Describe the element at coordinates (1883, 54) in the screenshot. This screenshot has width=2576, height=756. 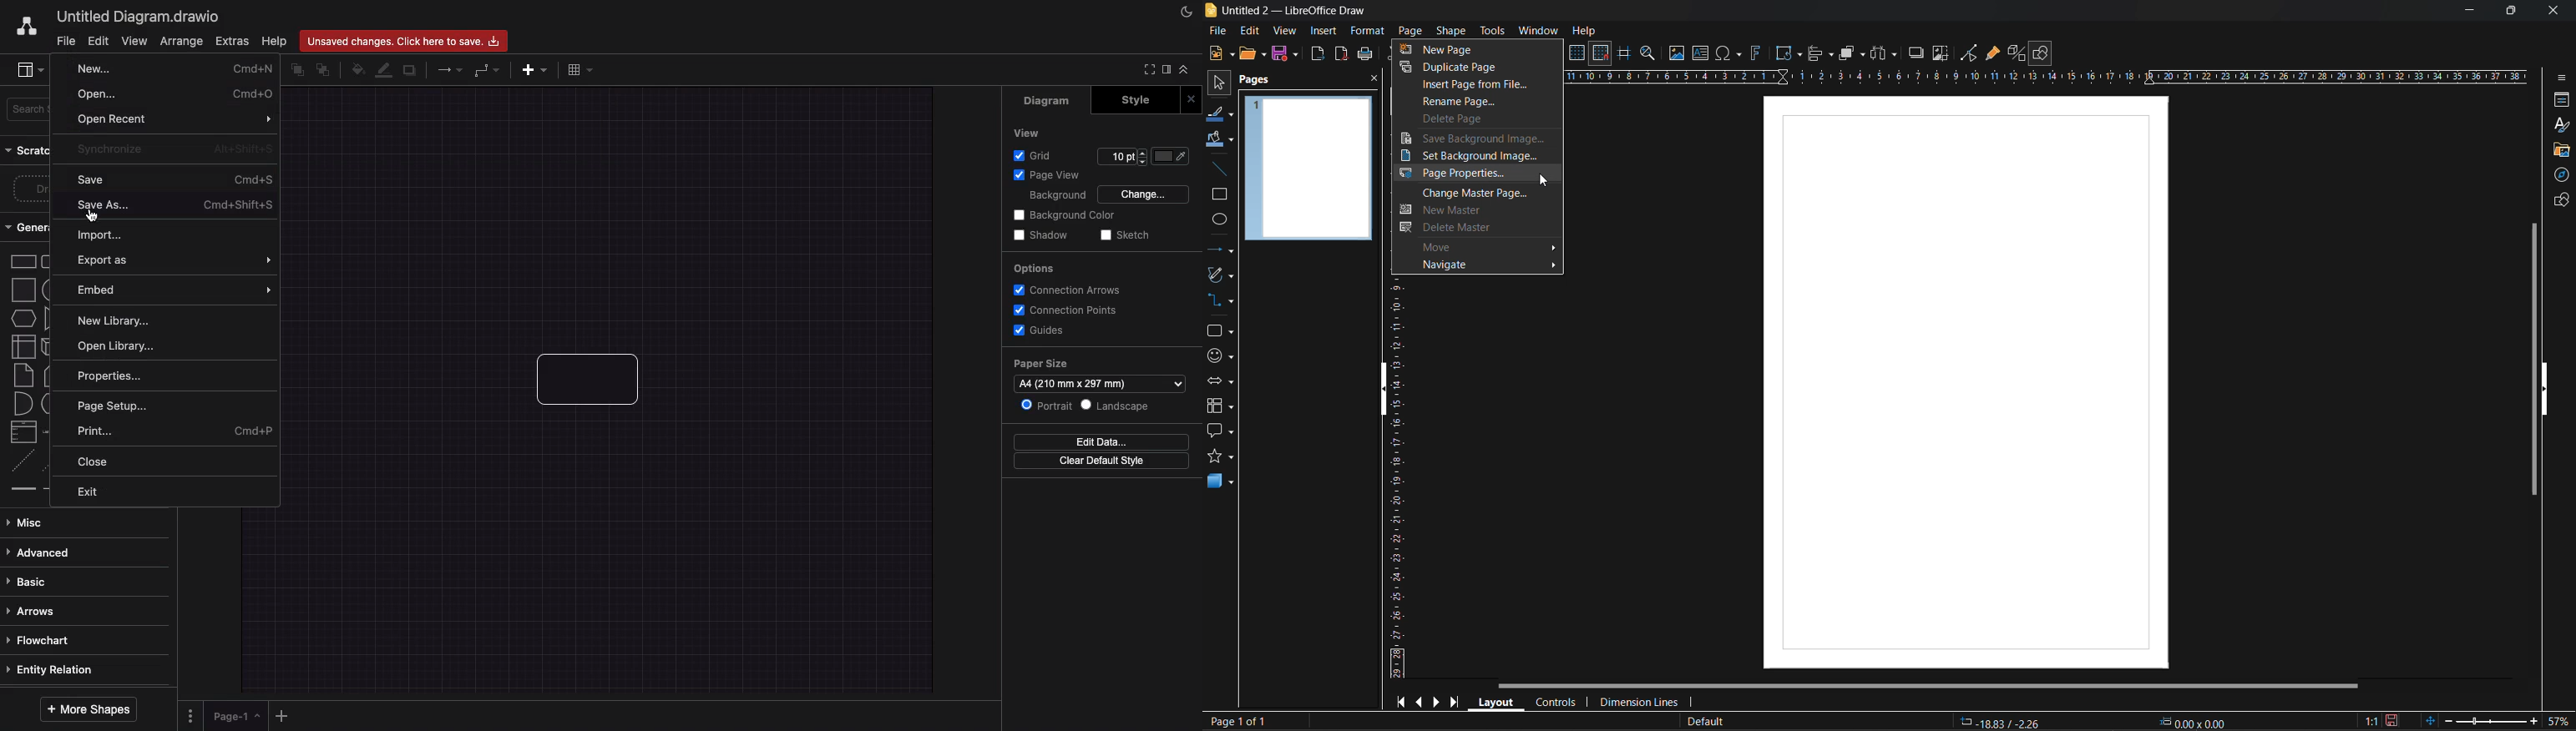
I see `distribute` at that location.